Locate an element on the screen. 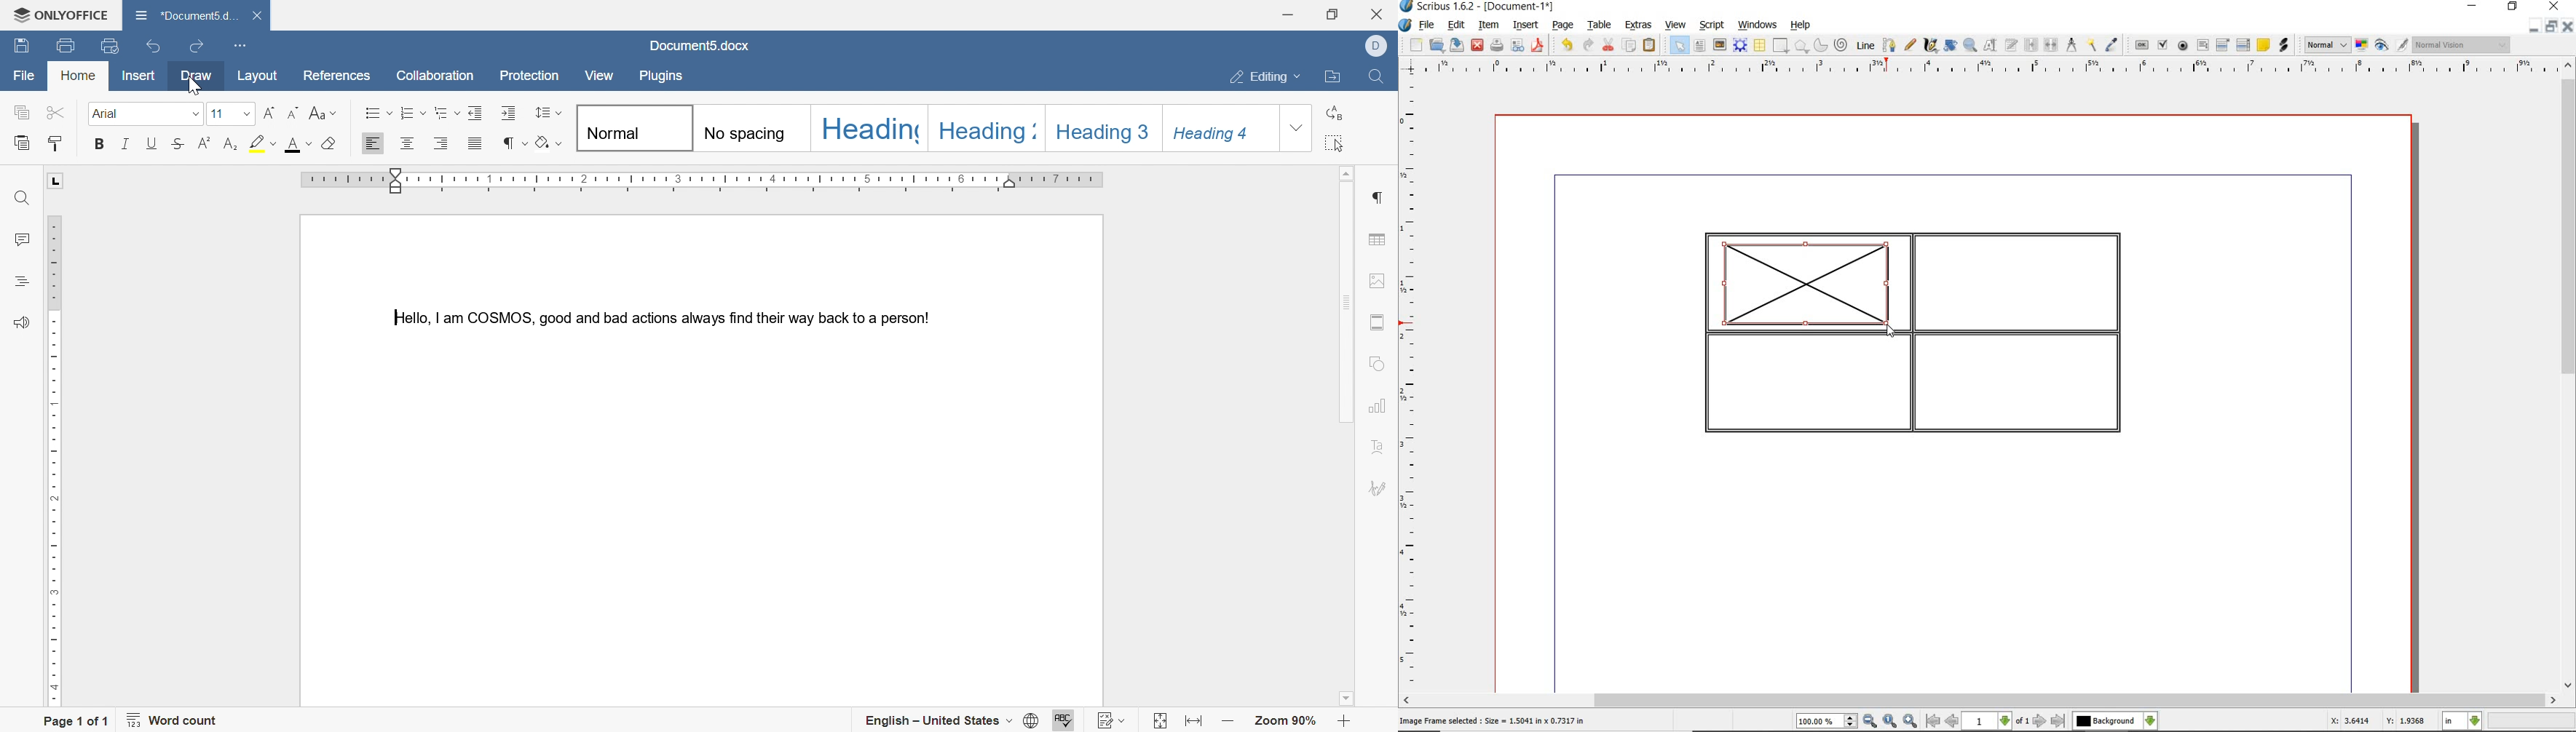  document5.docx is located at coordinates (700, 45).